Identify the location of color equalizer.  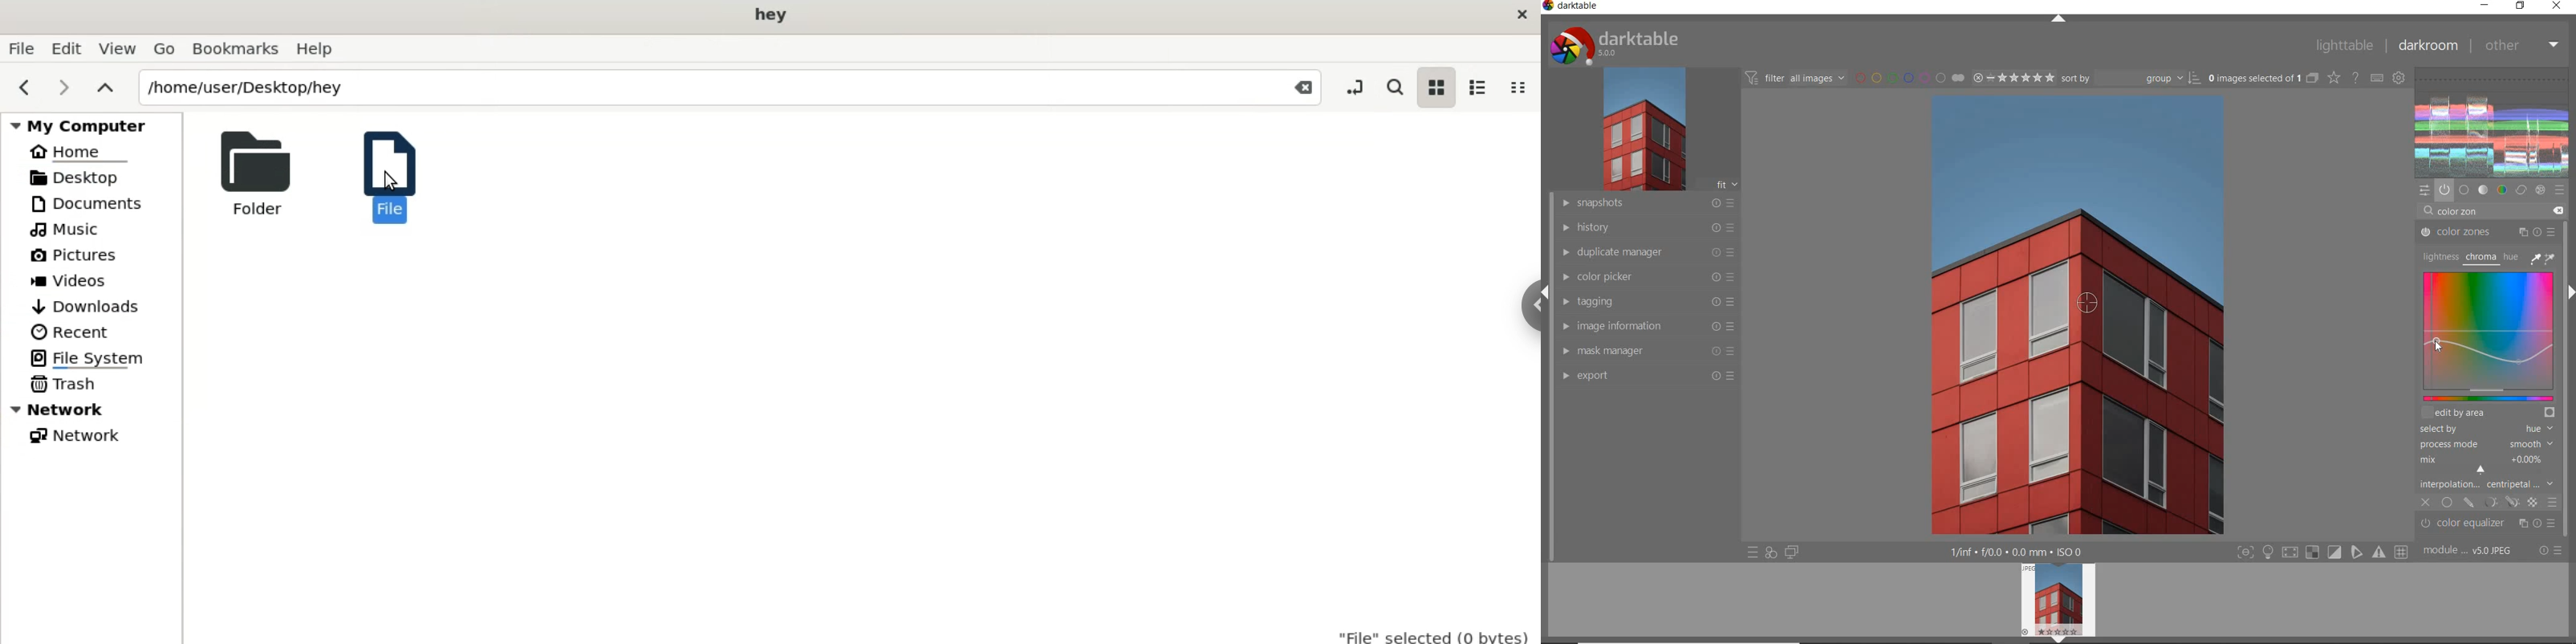
(2490, 526).